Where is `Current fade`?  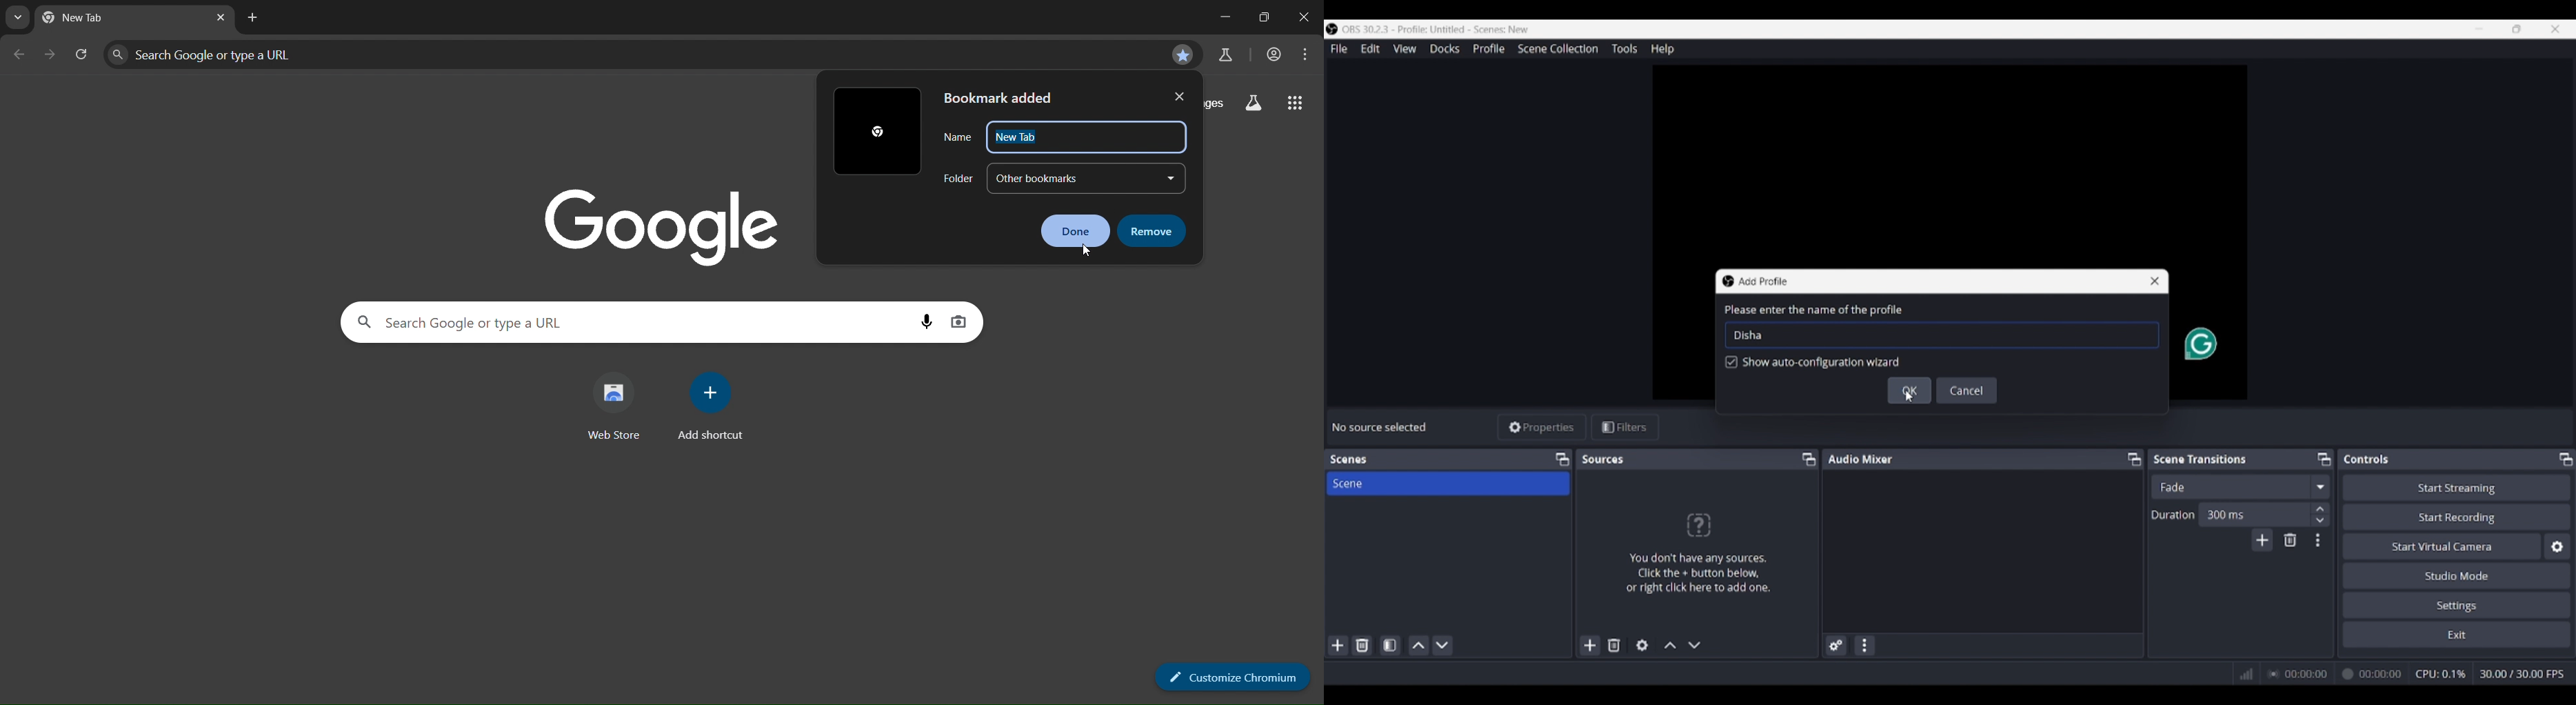
Current fade is located at coordinates (2230, 486).